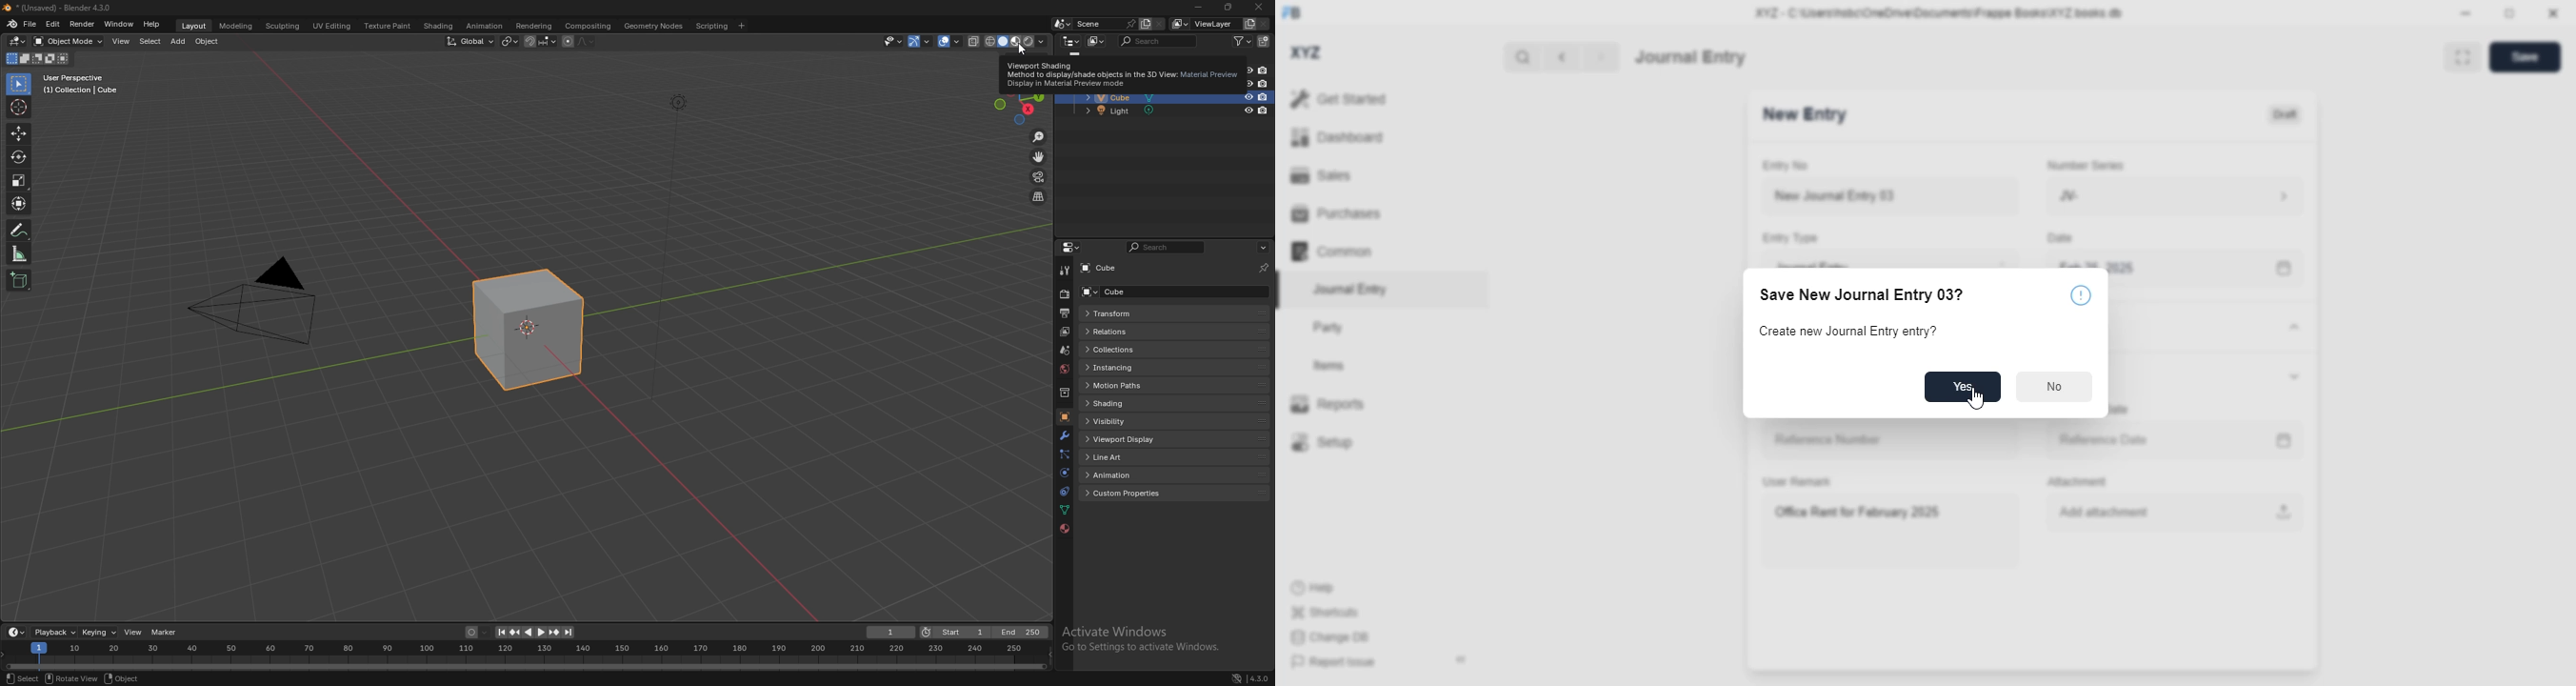 This screenshot has width=2576, height=700. I want to click on camera view, so click(1039, 177).